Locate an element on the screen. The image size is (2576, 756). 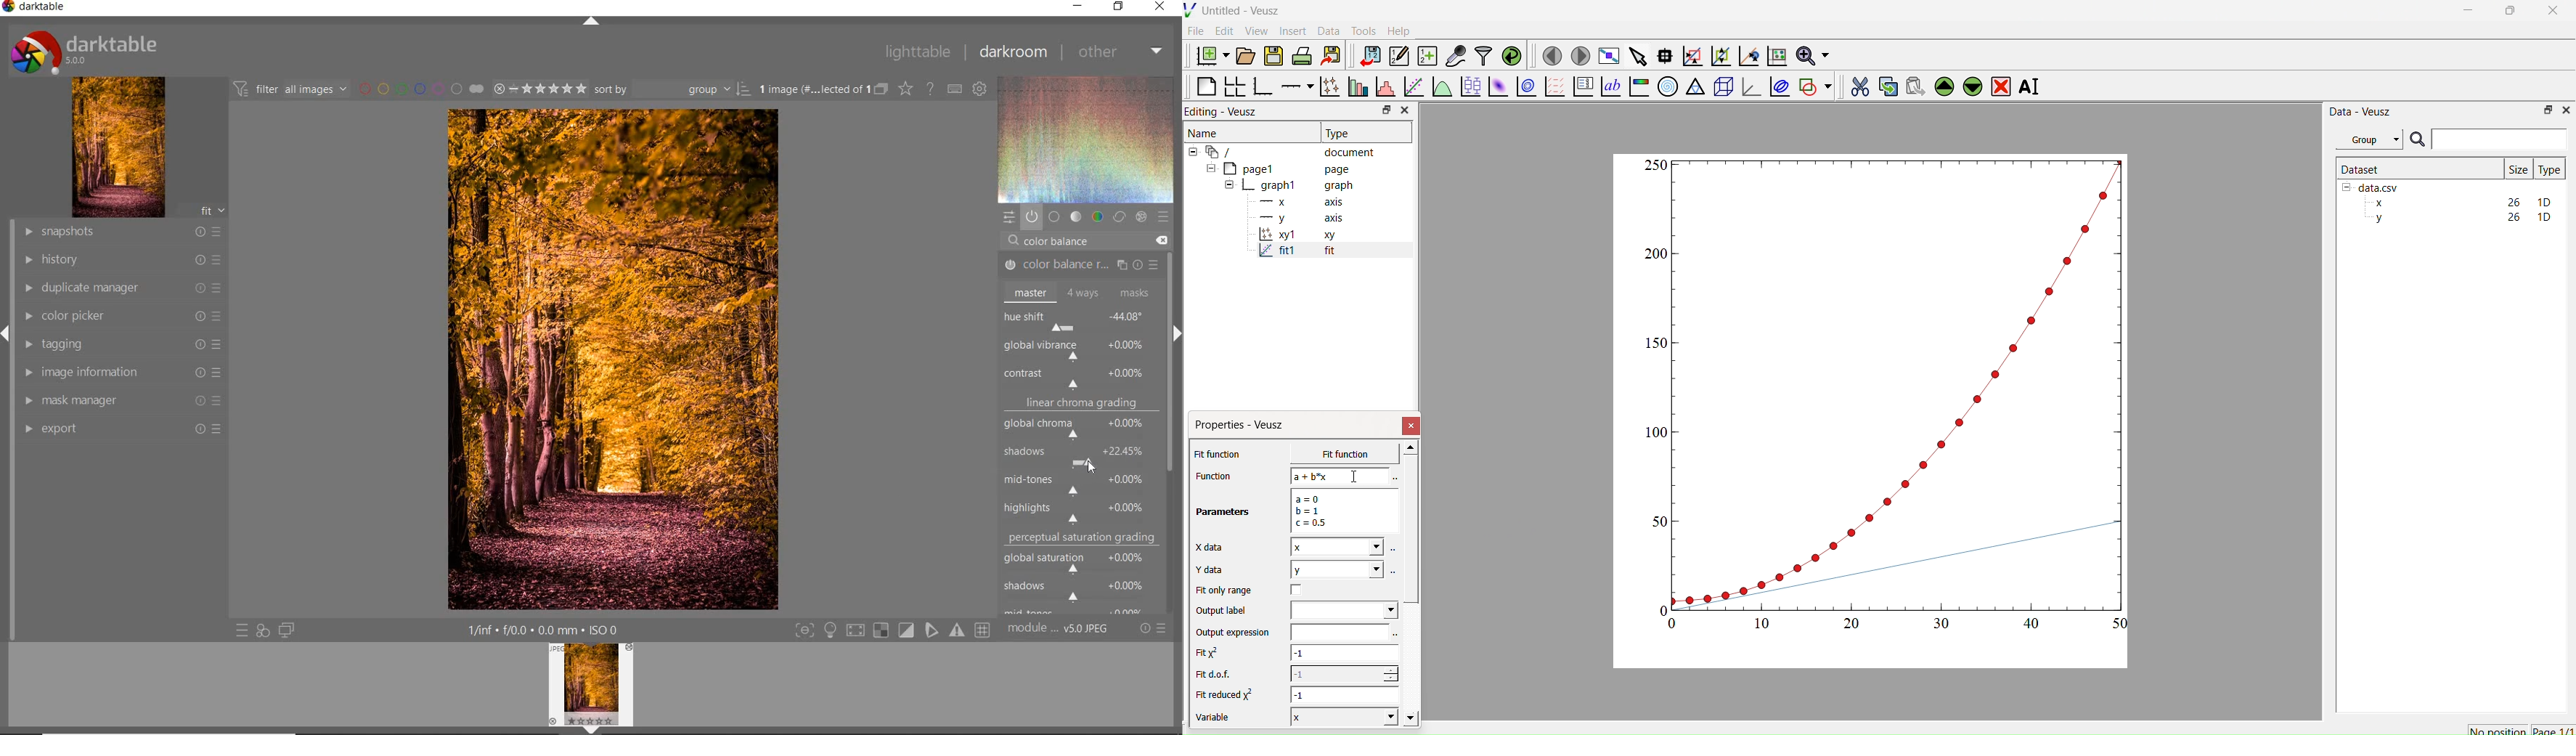
Up is located at coordinates (1942, 84).